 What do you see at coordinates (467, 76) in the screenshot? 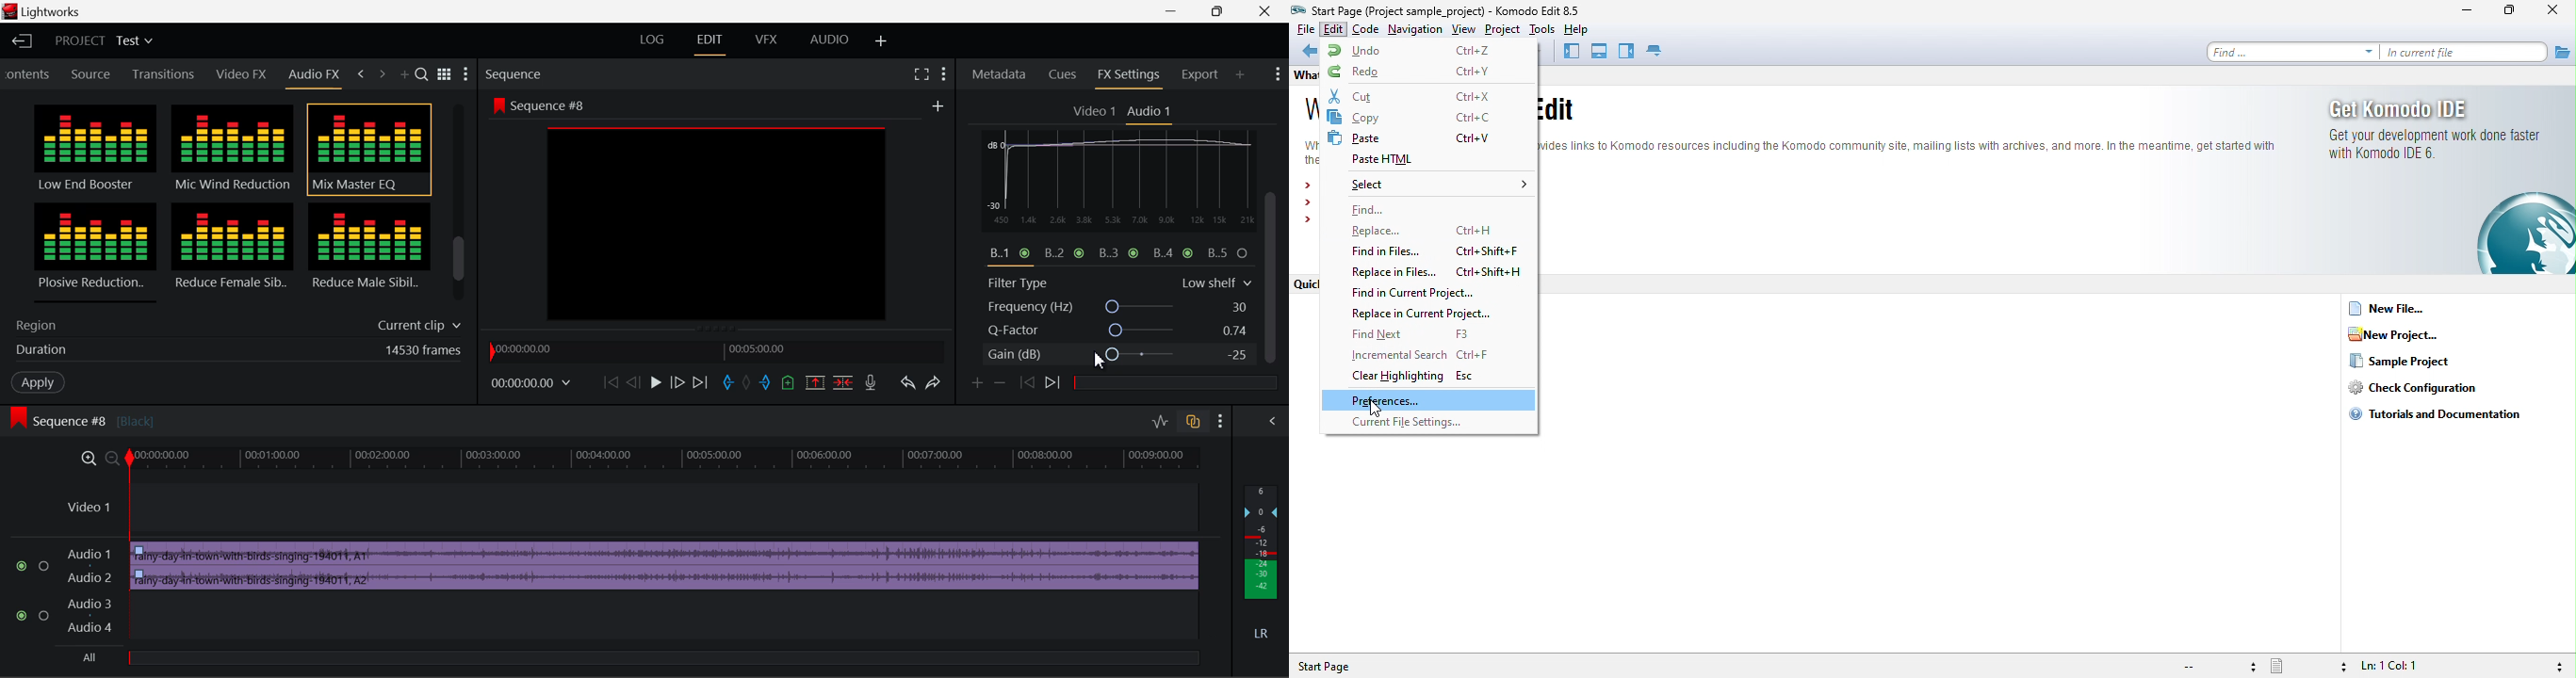
I see `Settings` at bounding box center [467, 76].